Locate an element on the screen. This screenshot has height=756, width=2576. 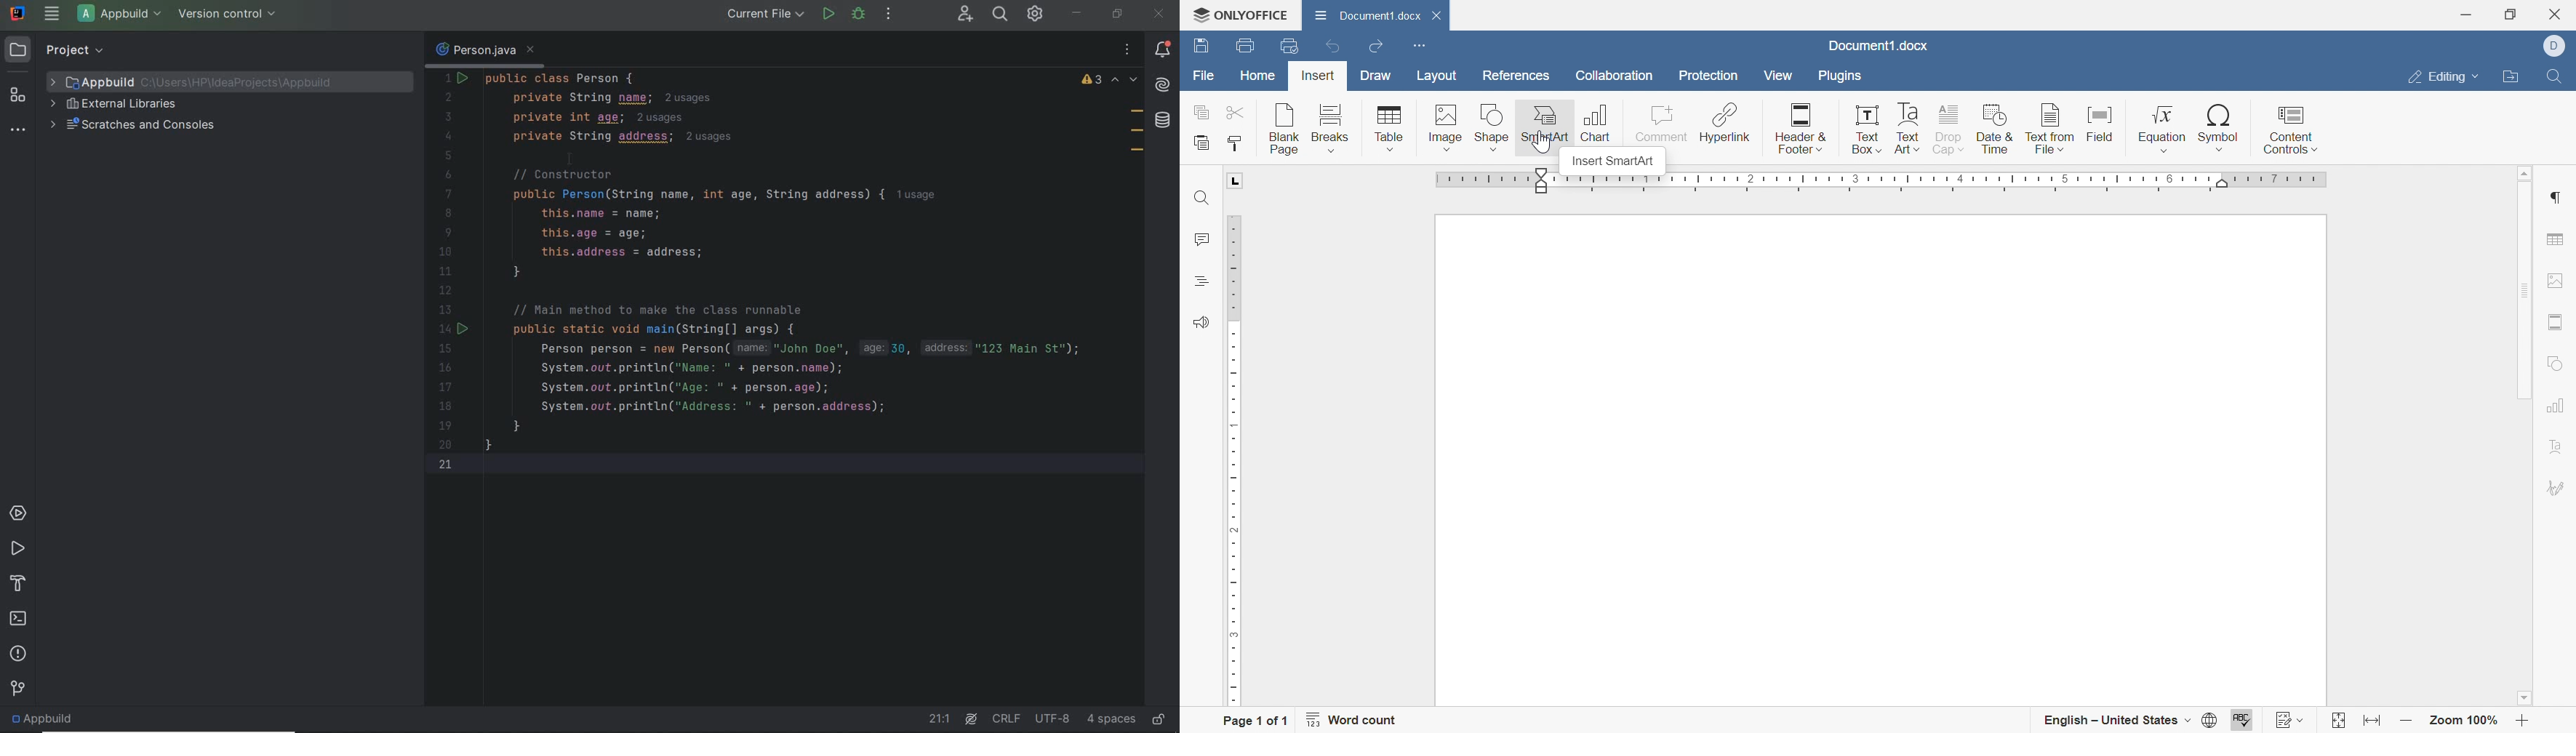
Document1.docx is located at coordinates (1370, 18).